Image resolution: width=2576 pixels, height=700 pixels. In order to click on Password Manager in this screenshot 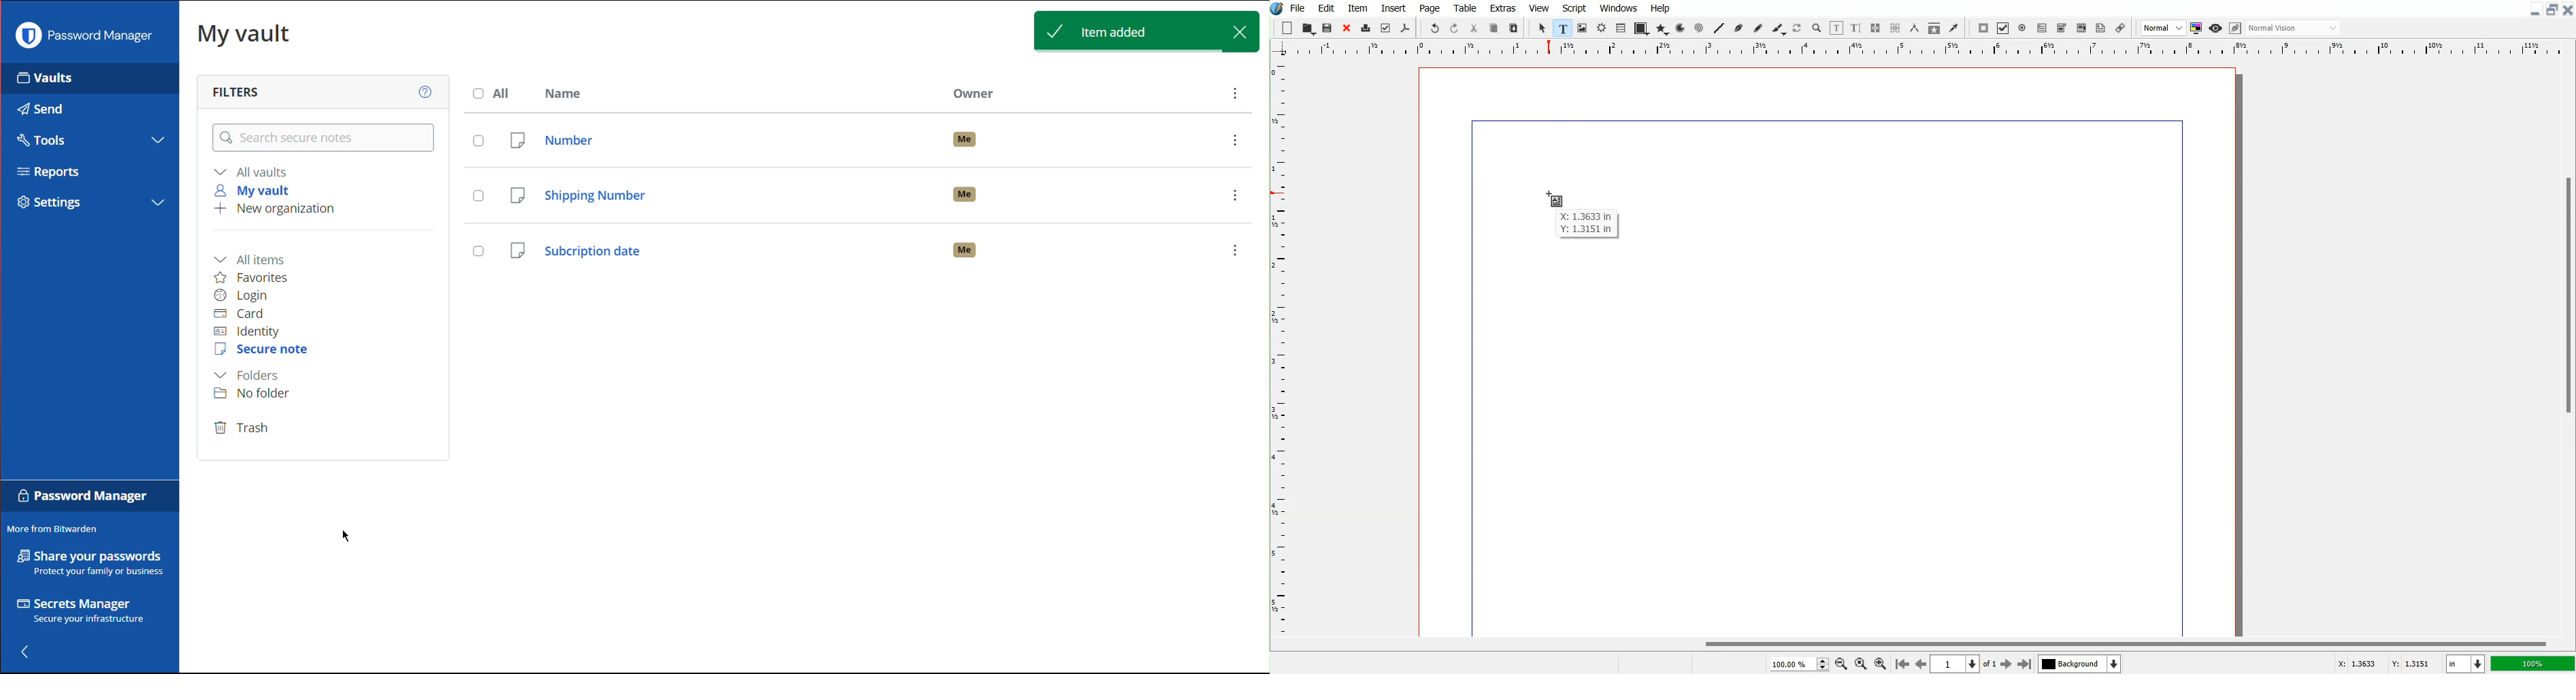, I will do `click(83, 39)`.